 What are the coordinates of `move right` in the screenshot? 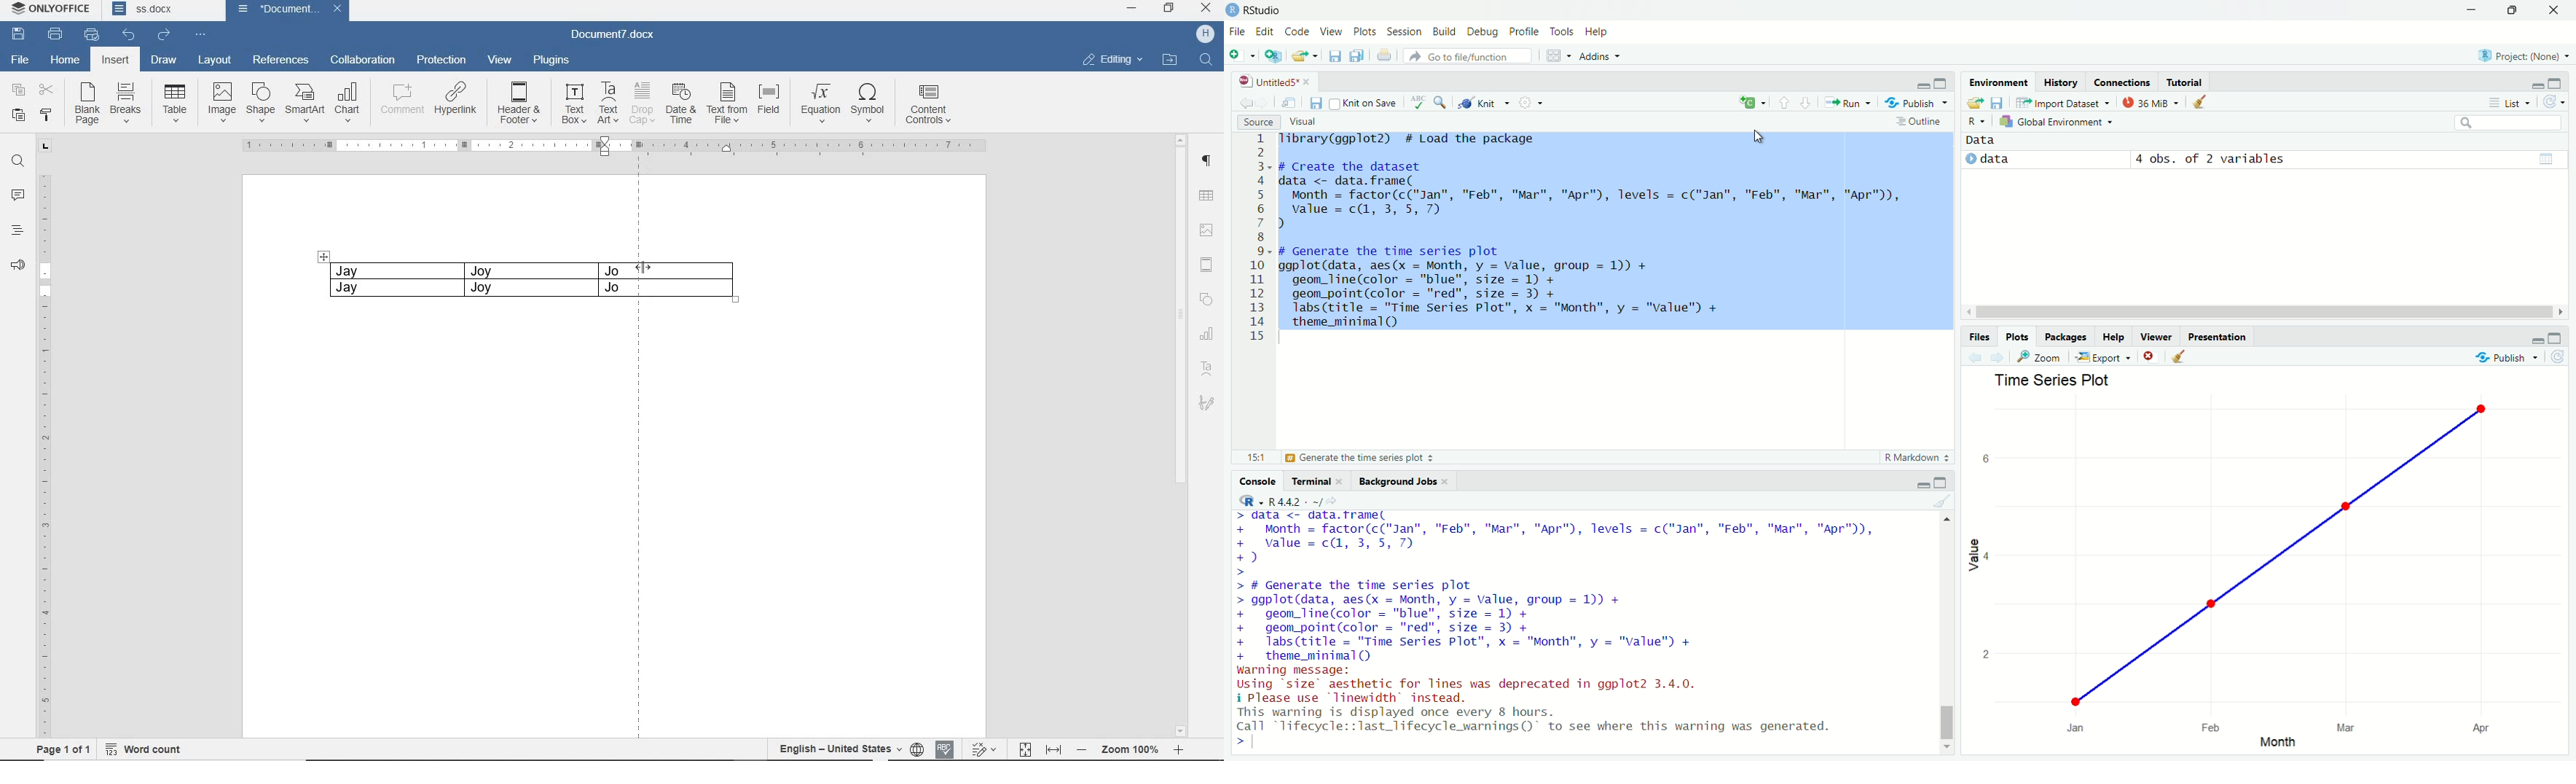 It's located at (2559, 311).